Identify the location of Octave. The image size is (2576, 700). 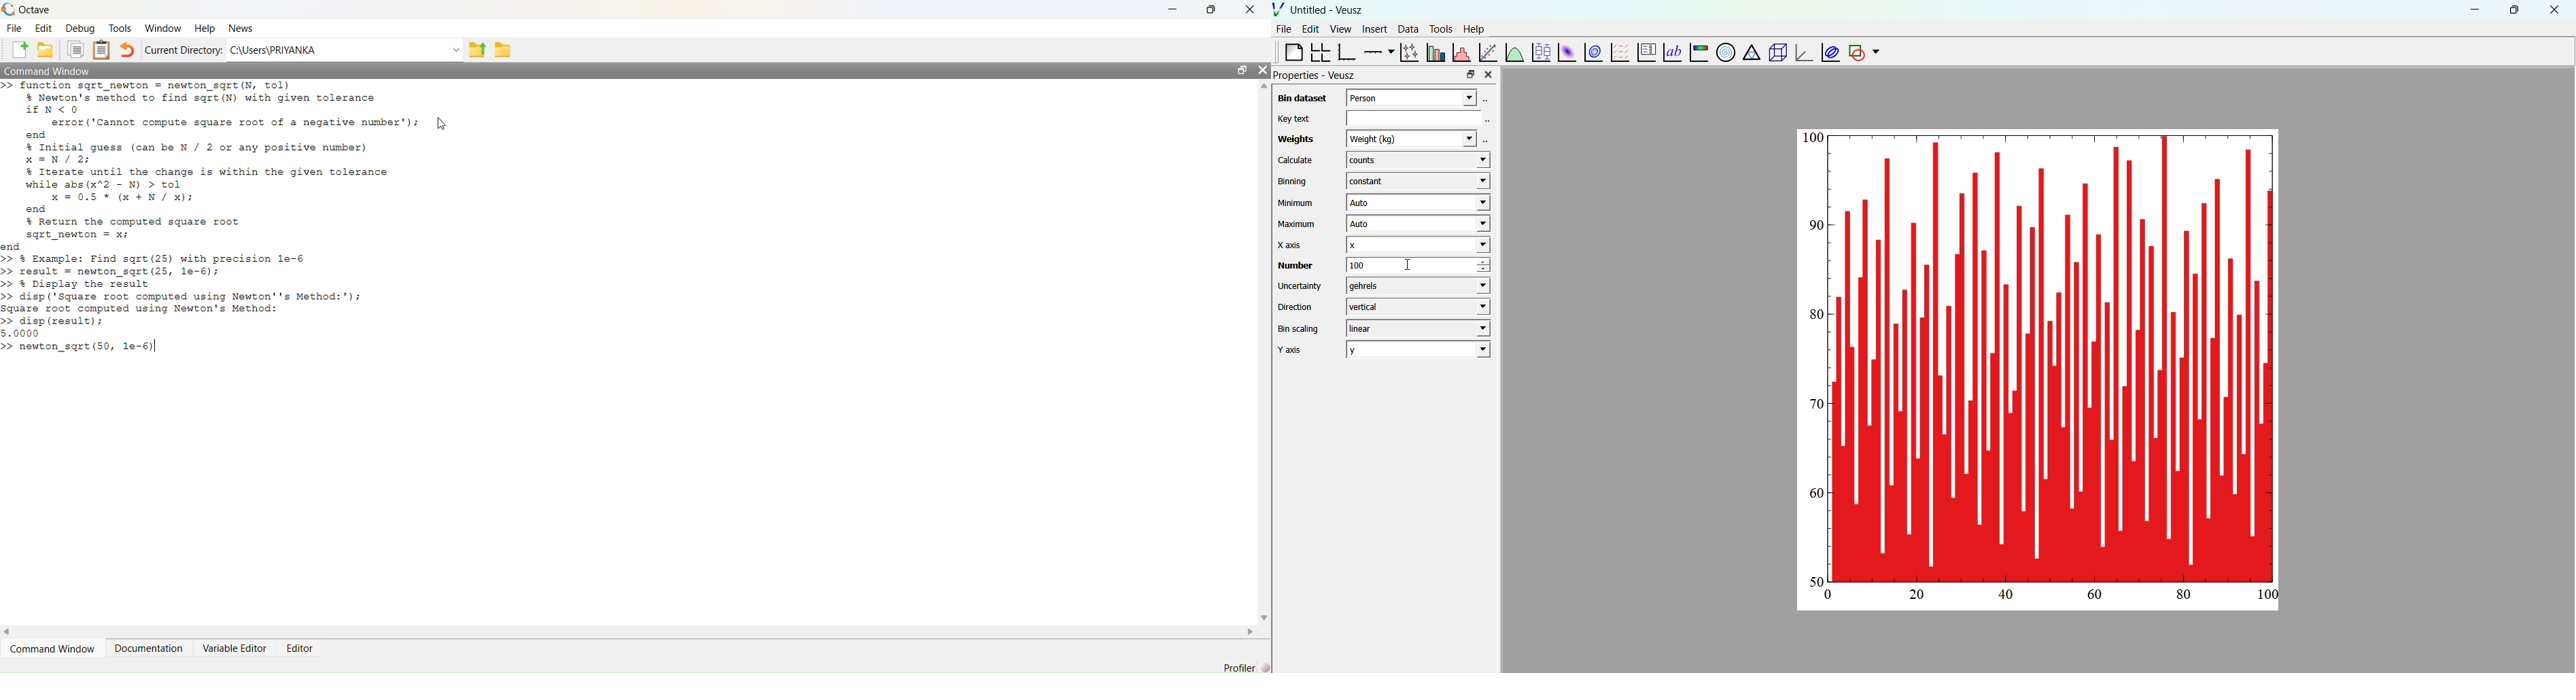
(34, 9).